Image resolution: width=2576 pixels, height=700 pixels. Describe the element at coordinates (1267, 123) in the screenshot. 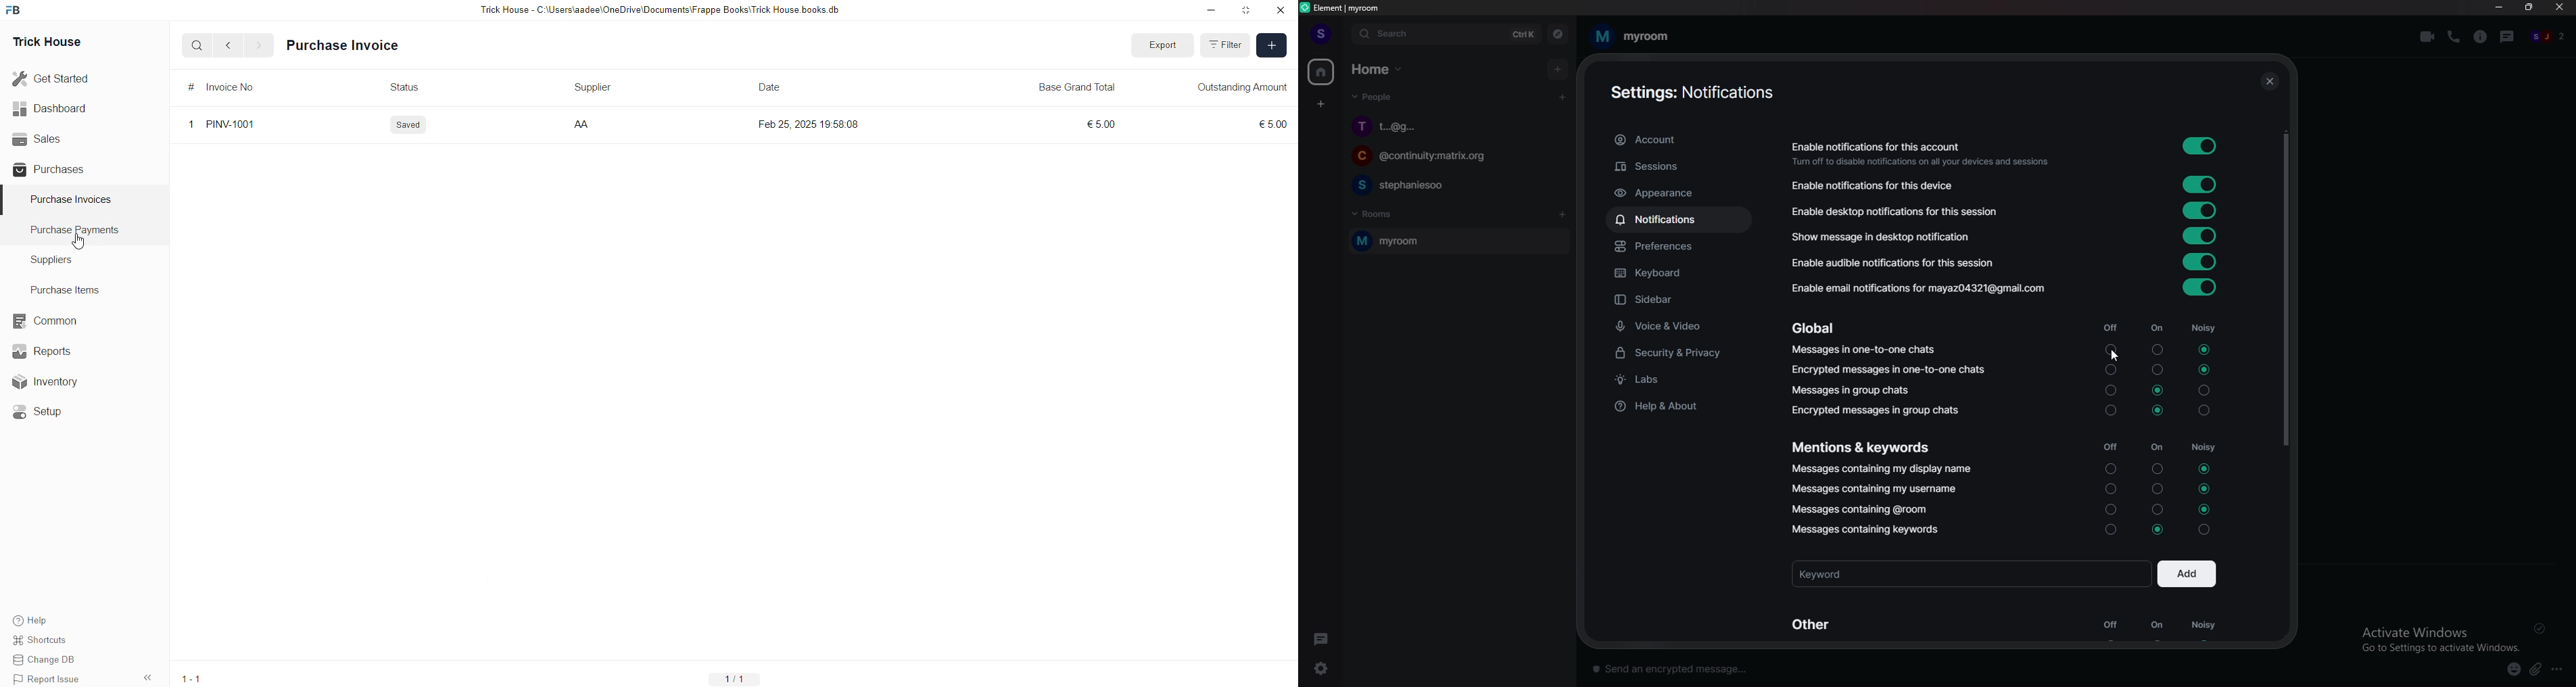

I see `€5.00` at that location.